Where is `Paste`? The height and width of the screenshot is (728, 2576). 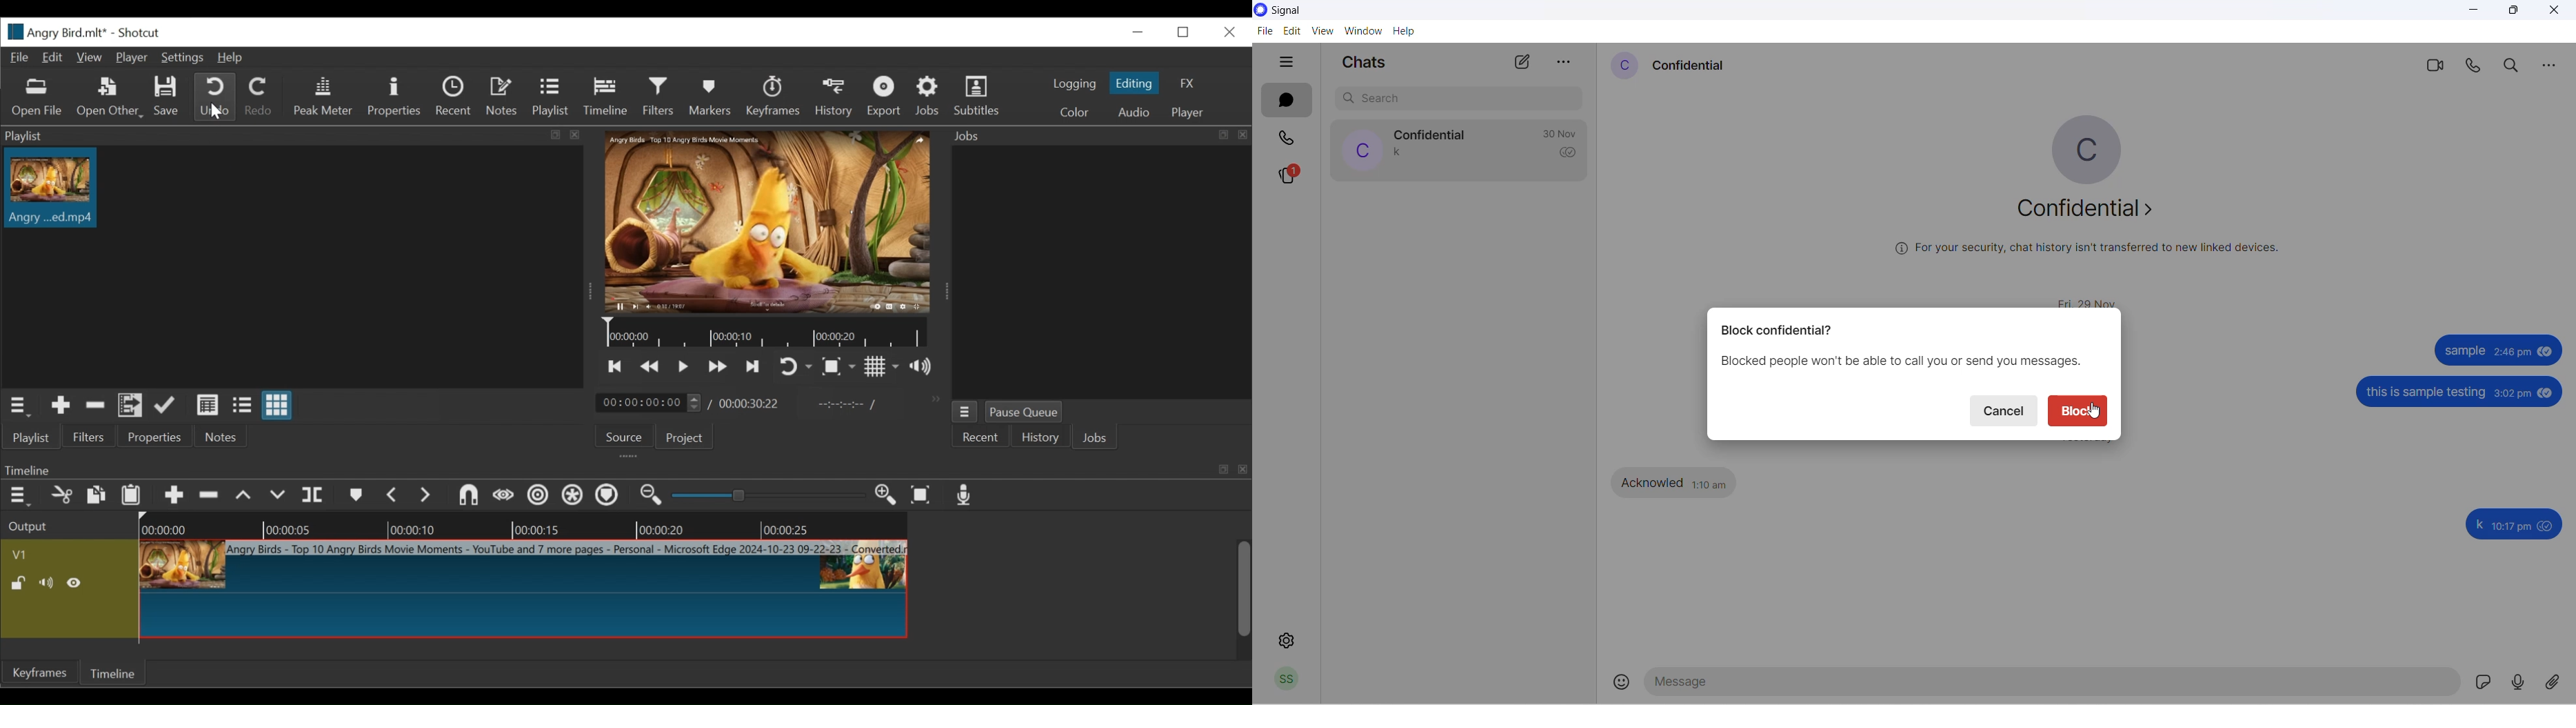 Paste is located at coordinates (131, 495).